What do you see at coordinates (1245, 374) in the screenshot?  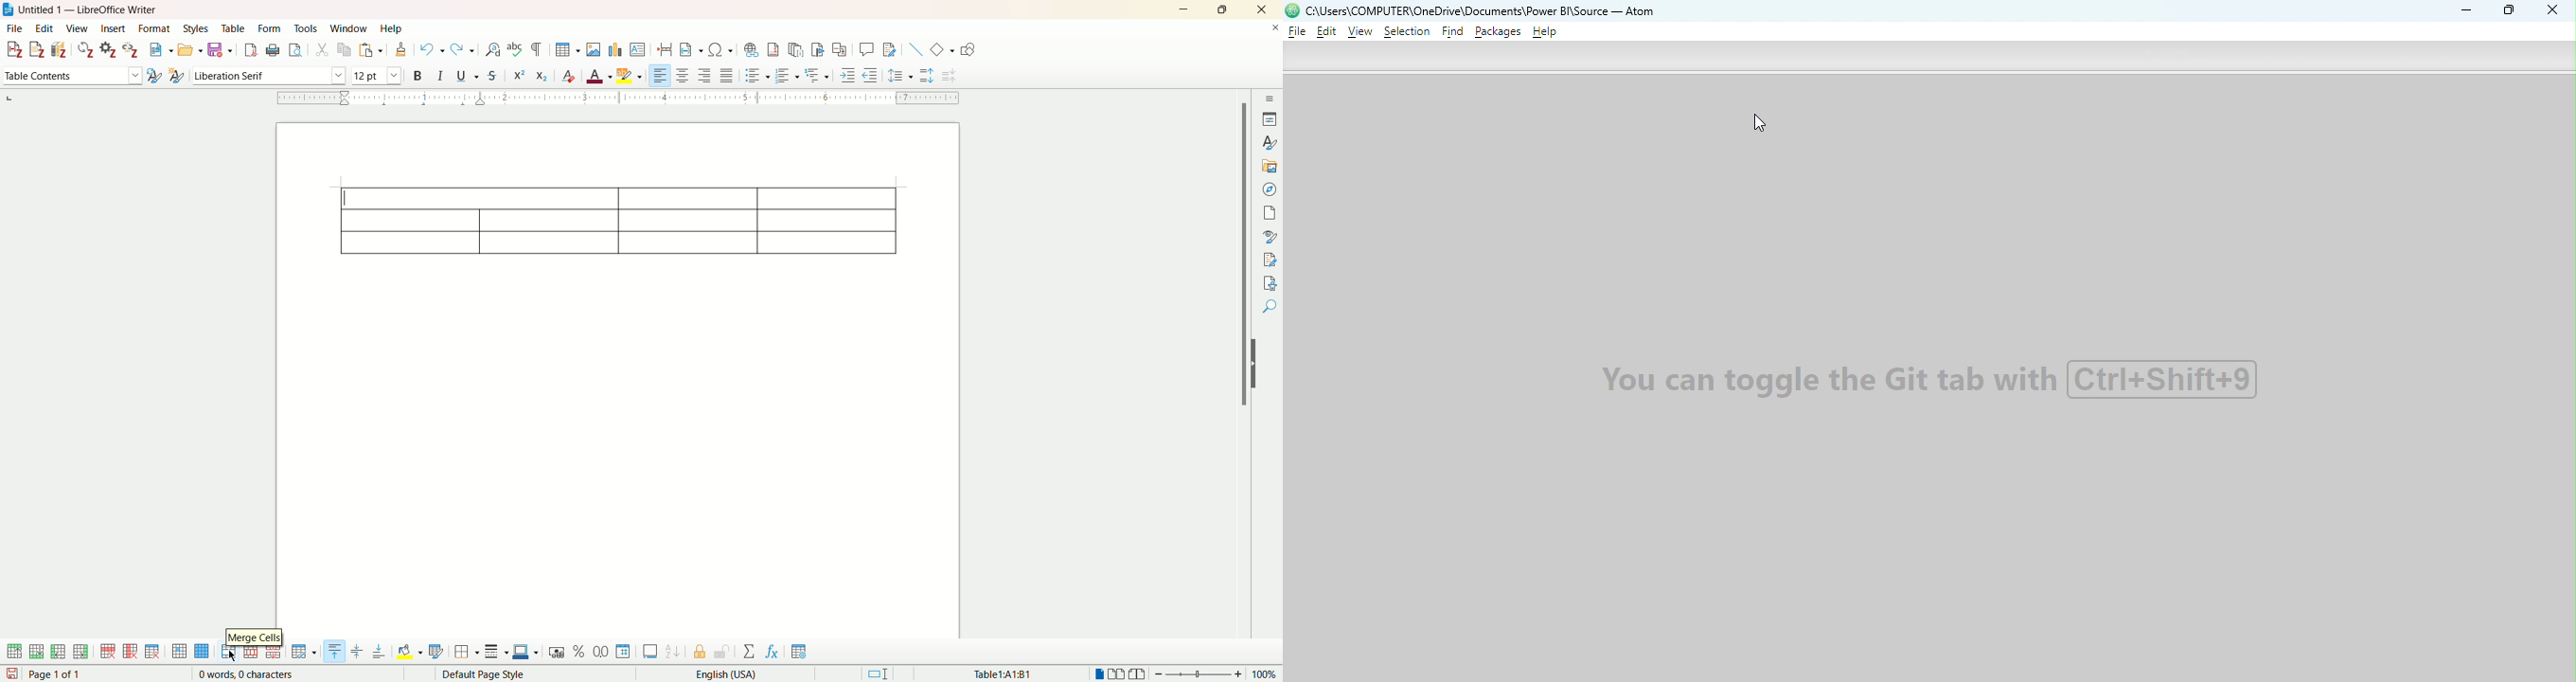 I see `vertical scroll bar` at bounding box center [1245, 374].